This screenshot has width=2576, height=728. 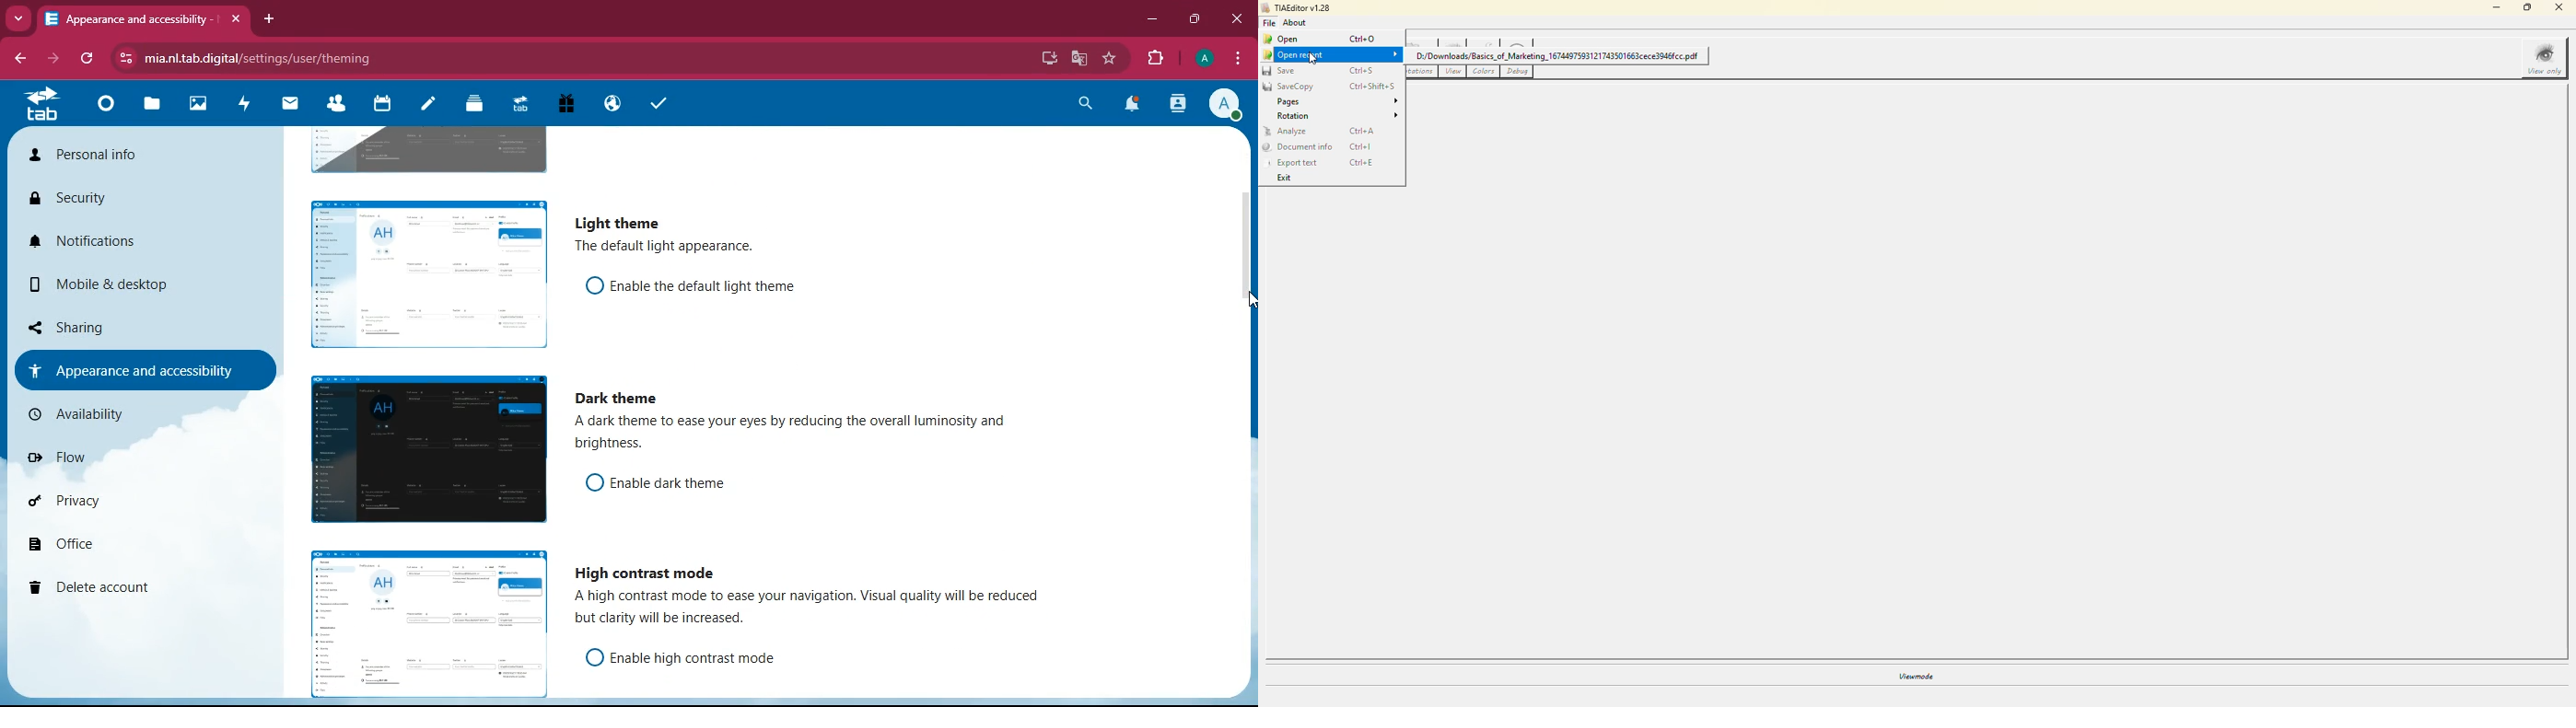 What do you see at coordinates (1237, 60) in the screenshot?
I see `menu` at bounding box center [1237, 60].